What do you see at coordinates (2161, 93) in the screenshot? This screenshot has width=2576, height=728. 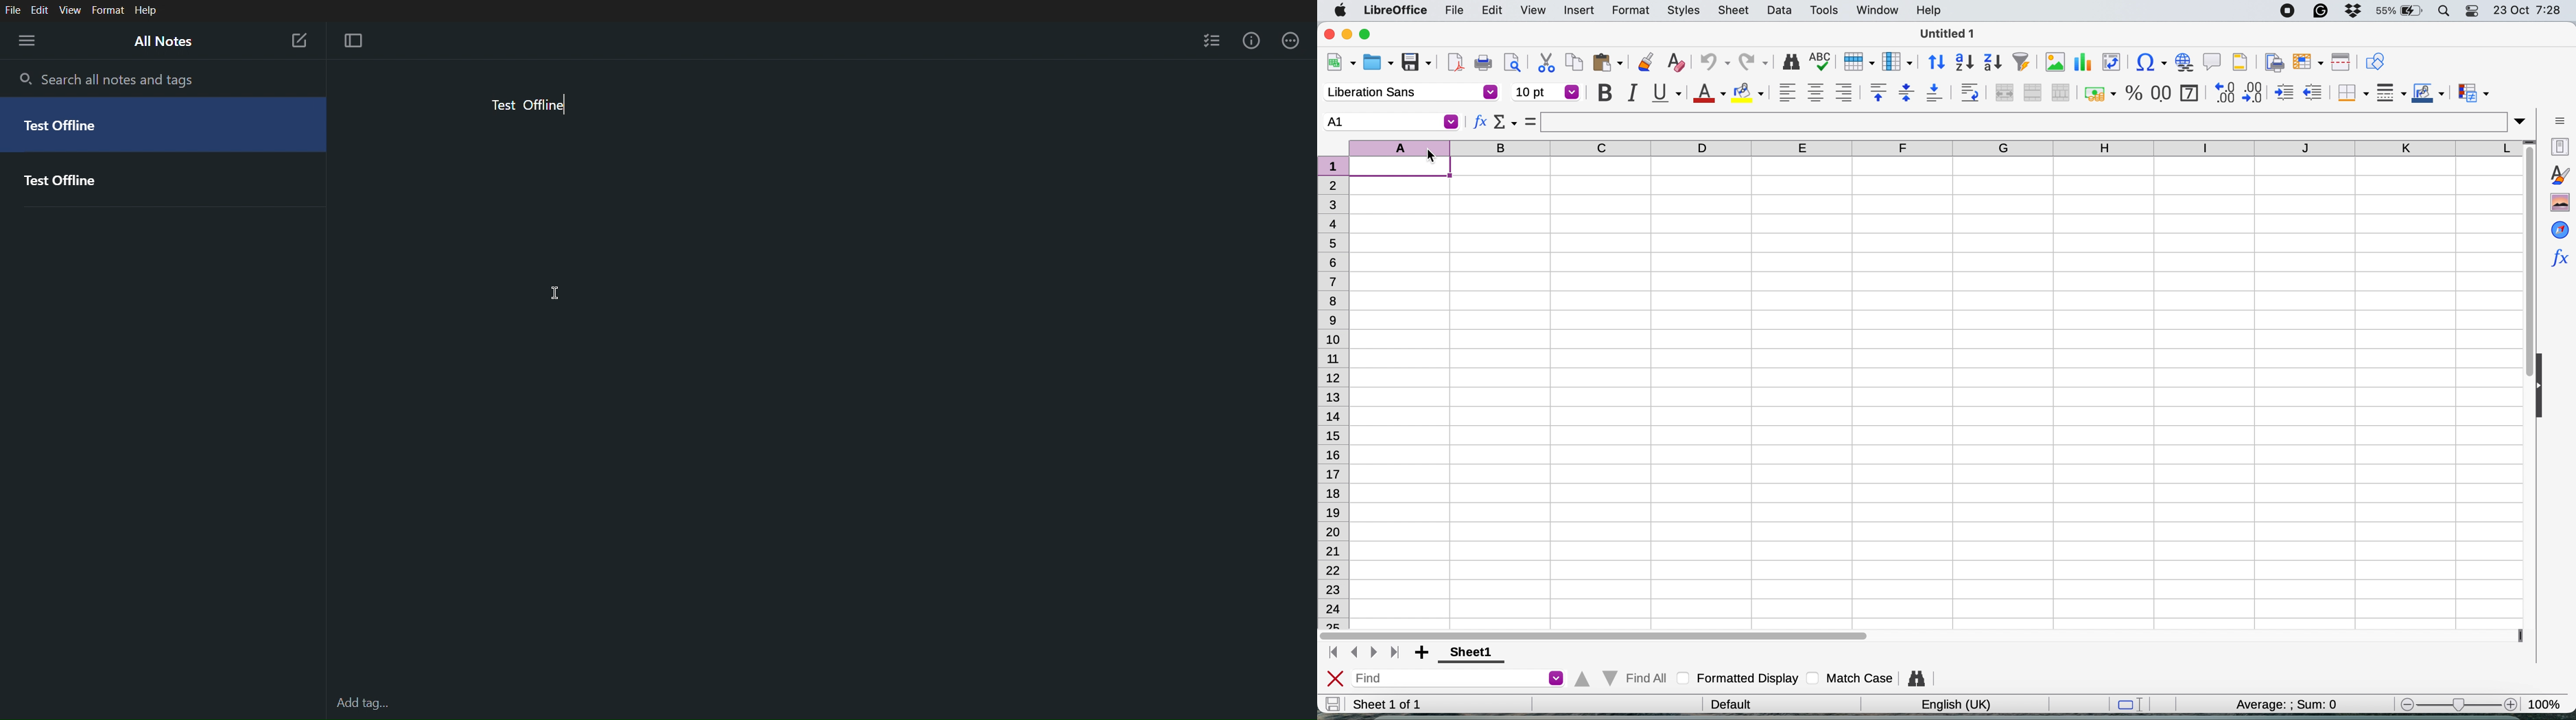 I see `format as number` at bounding box center [2161, 93].